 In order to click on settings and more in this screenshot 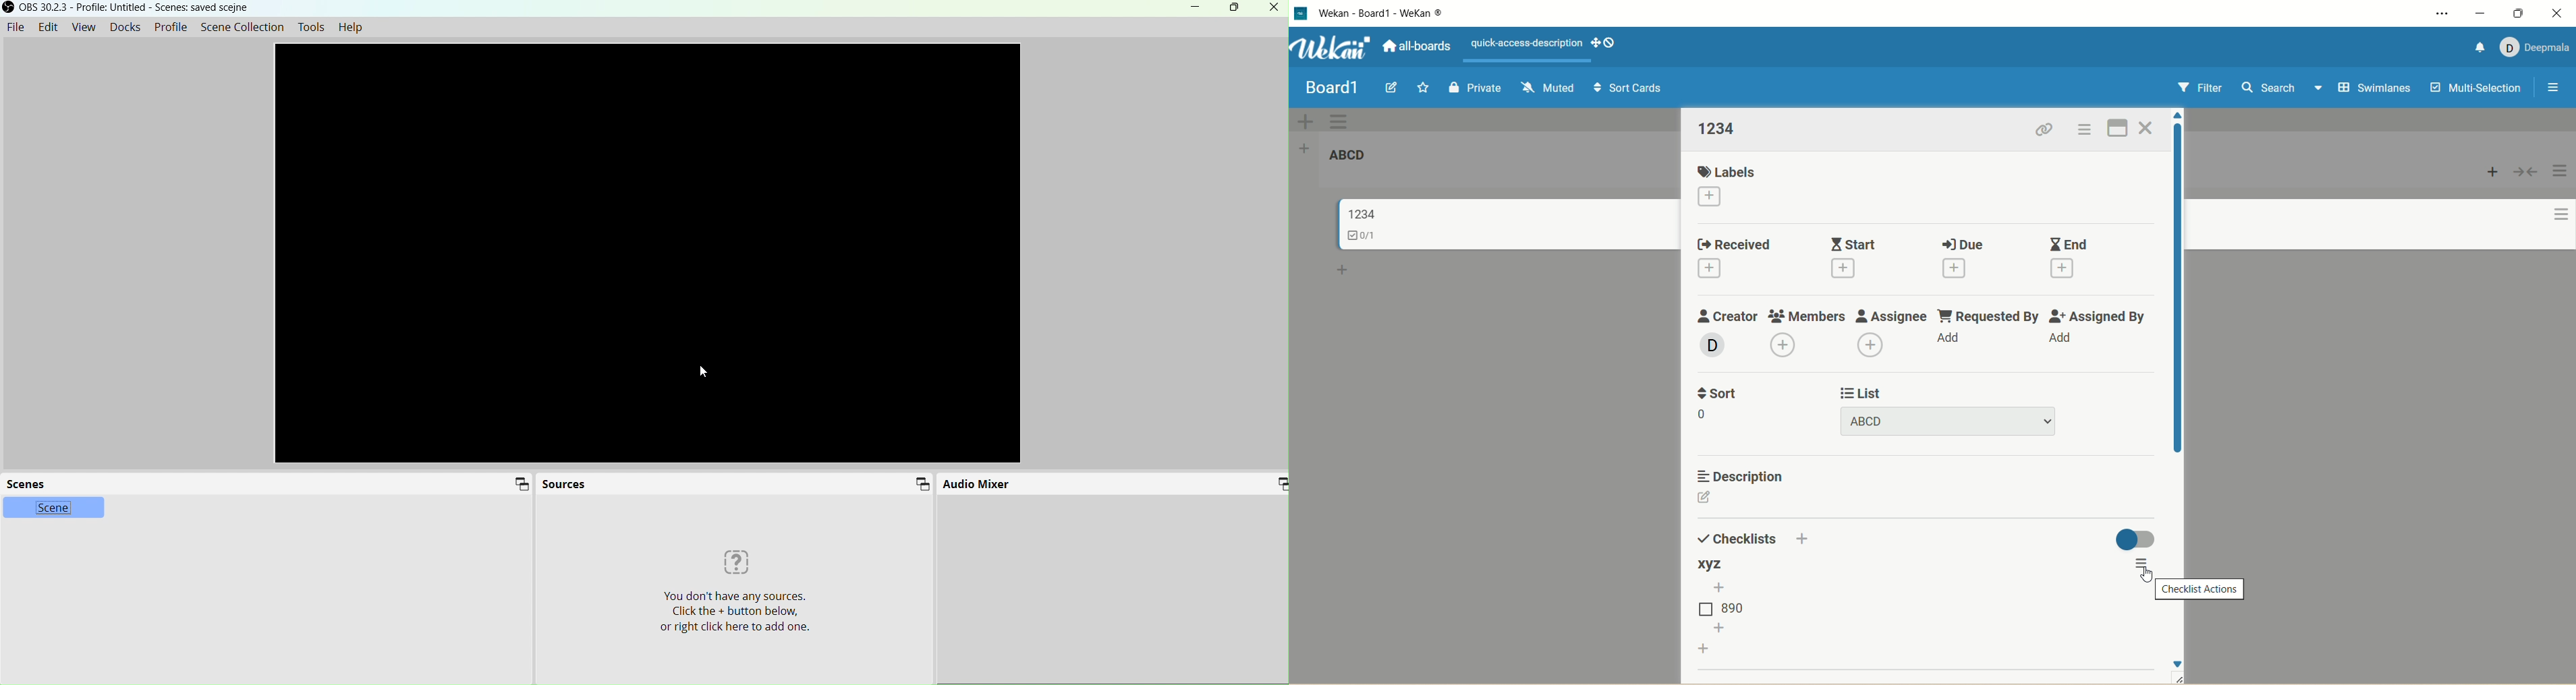, I will do `click(2445, 13)`.